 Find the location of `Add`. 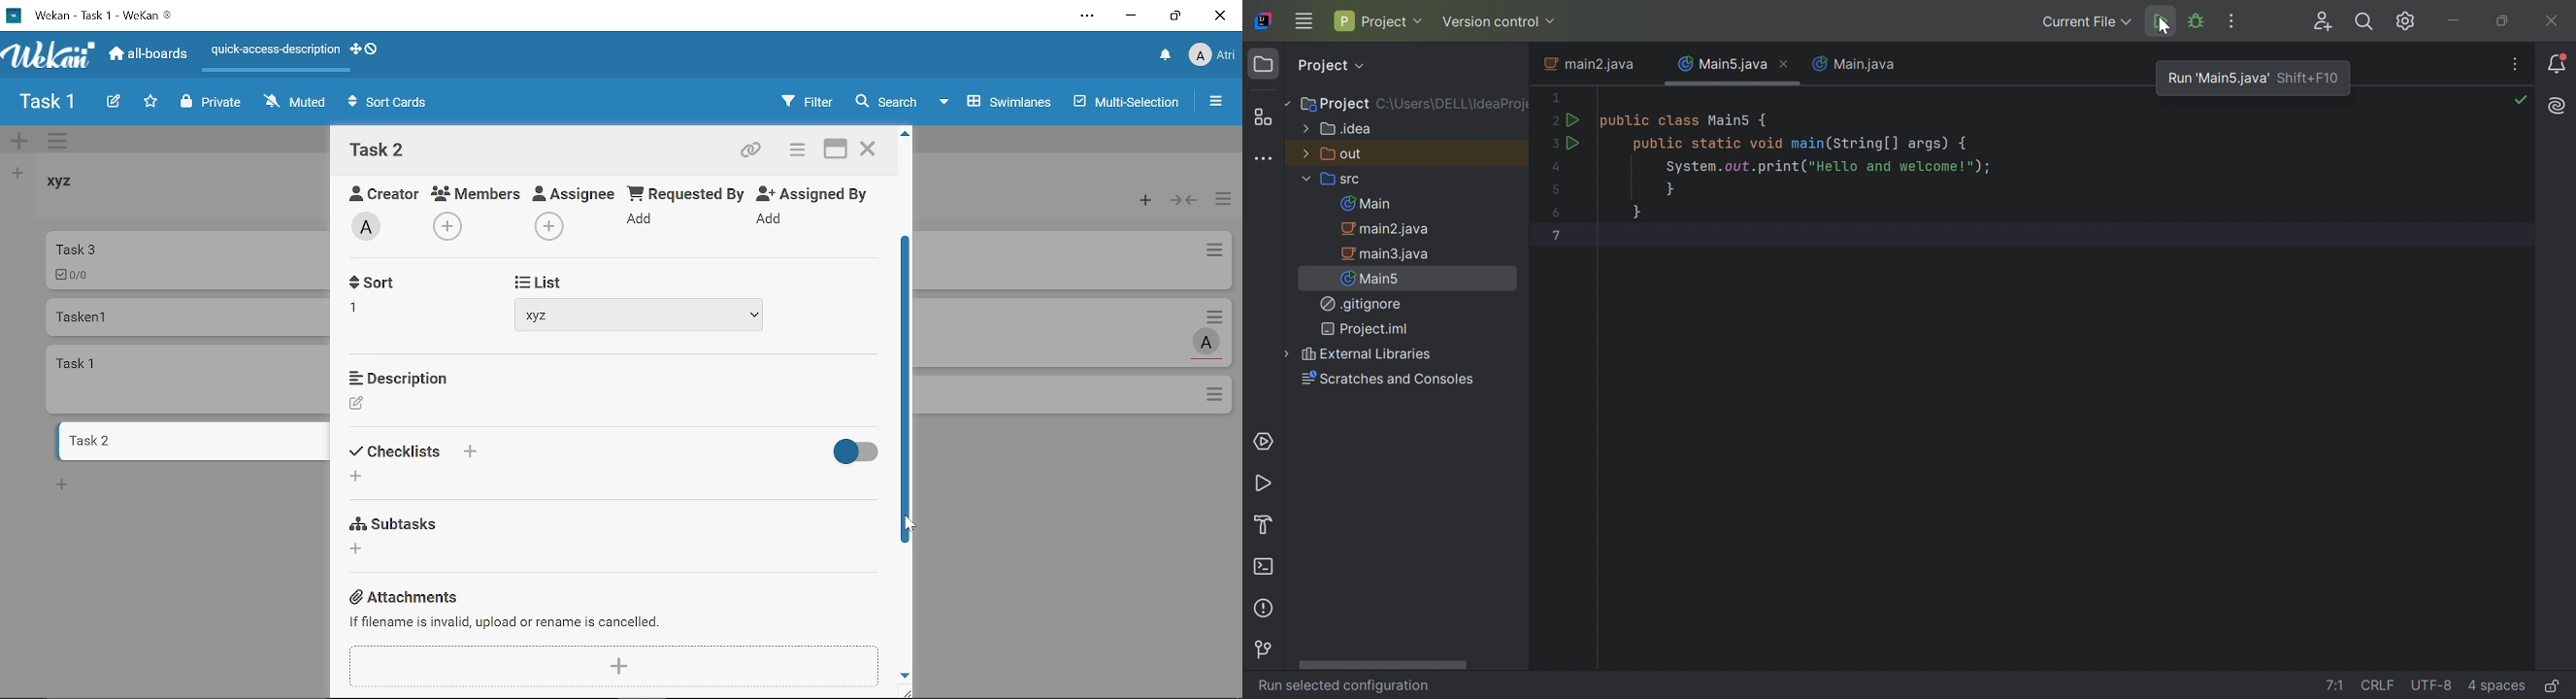

Add is located at coordinates (643, 222).